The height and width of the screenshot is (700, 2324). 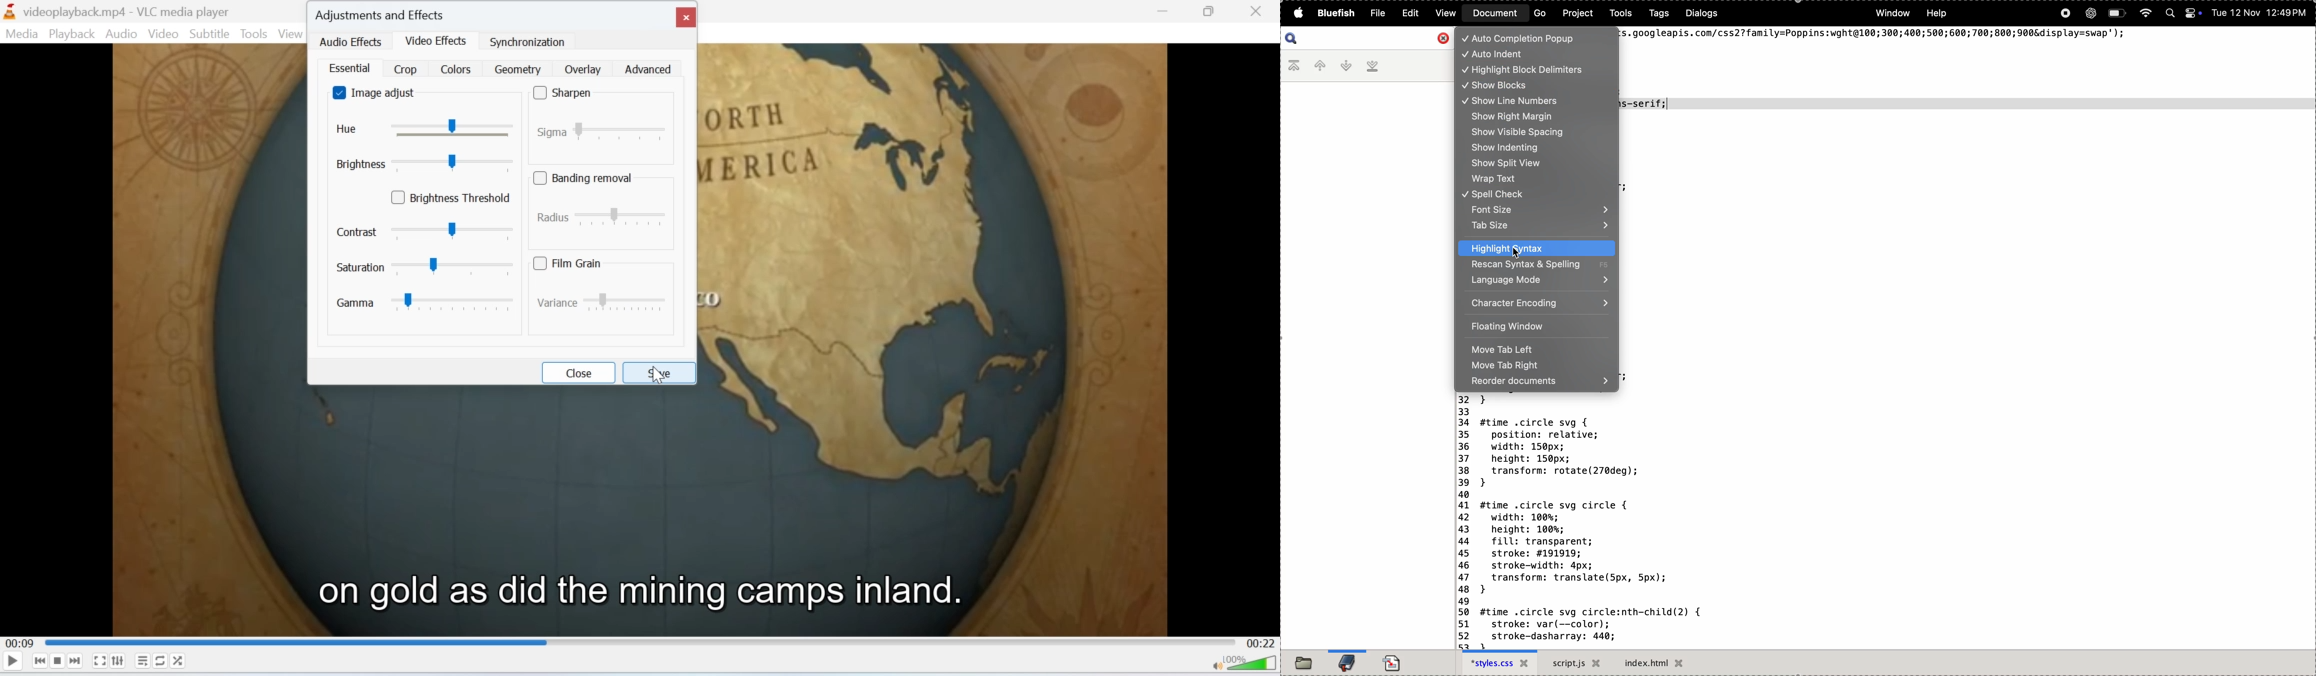 What do you see at coordinates (41, 662) in the screenshot?
I see `Seek backwards` at bounding box center [41, 662].